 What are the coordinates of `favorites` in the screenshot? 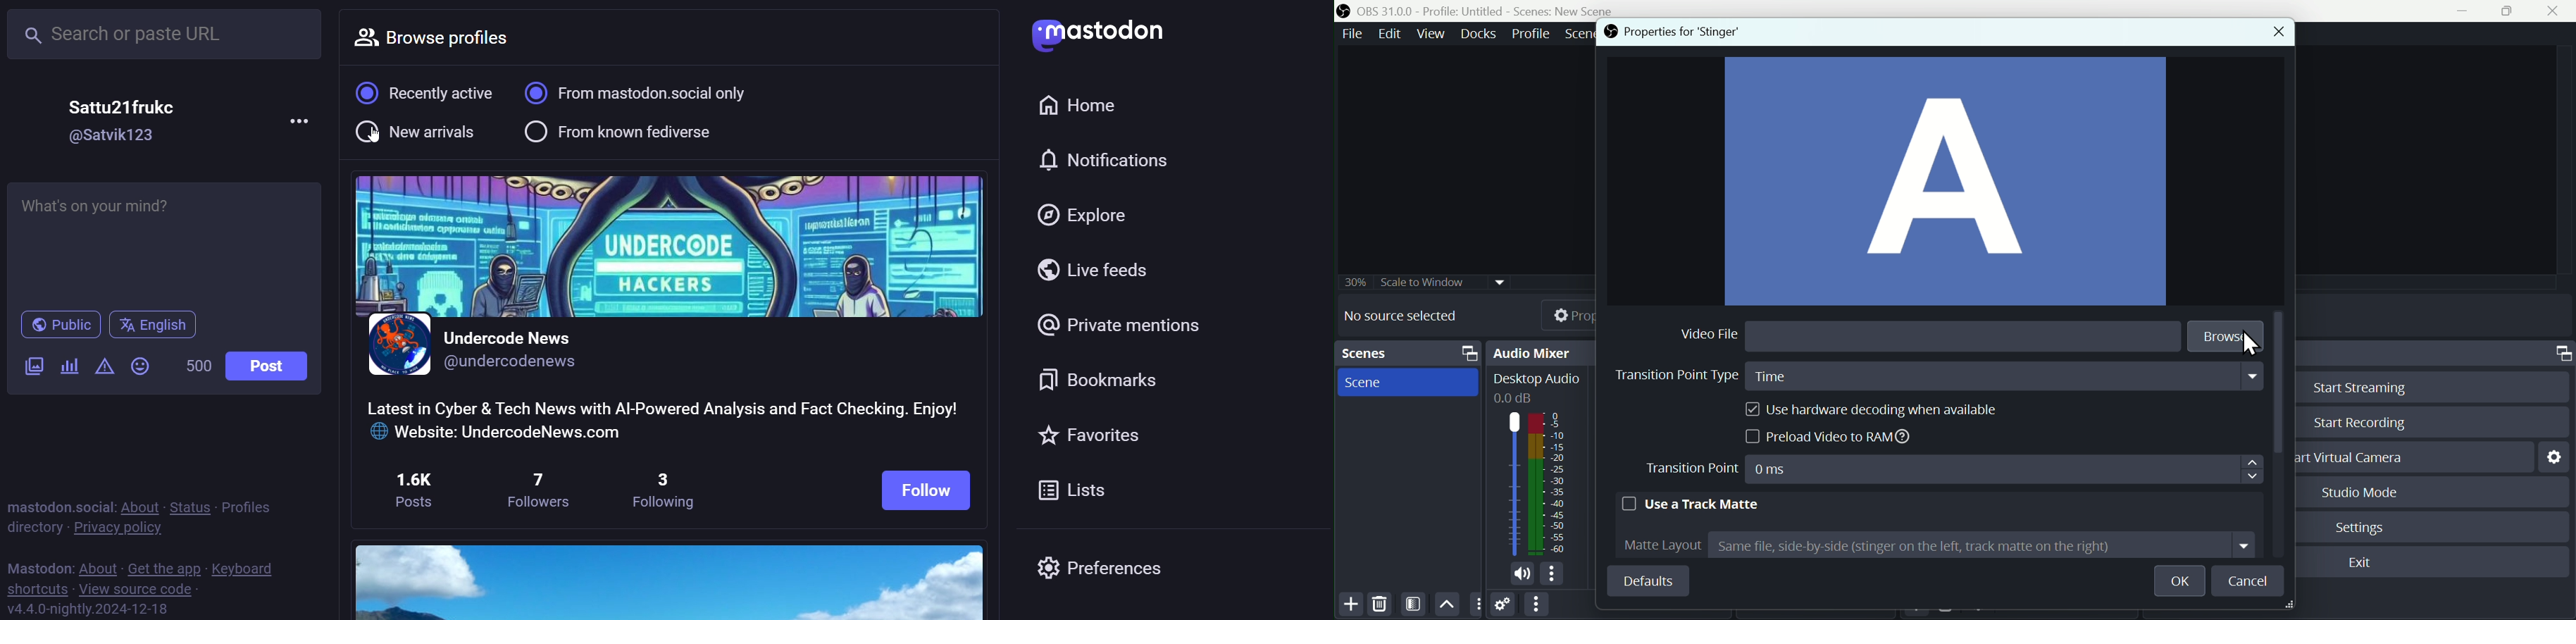 It's located at (1093, 436).